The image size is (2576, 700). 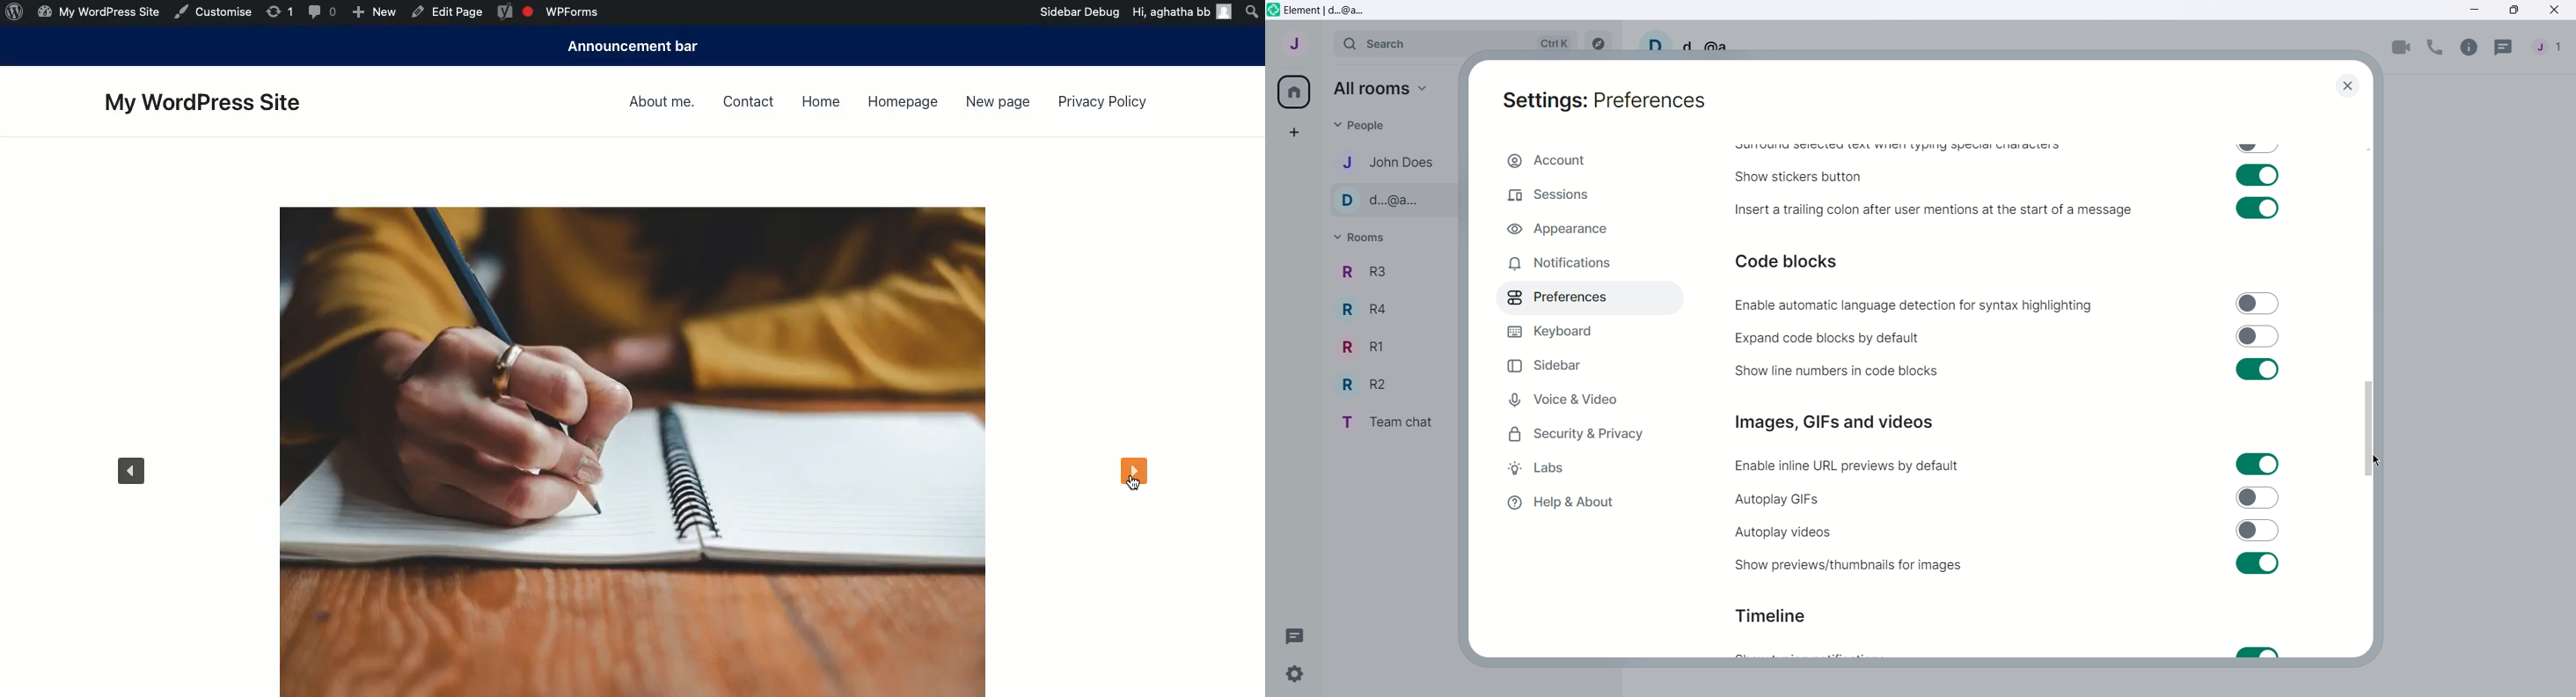 I want to click on Toggle switch on for insert a trailing colon after user mentions at the start of a message, so click(x=2258, y=208).